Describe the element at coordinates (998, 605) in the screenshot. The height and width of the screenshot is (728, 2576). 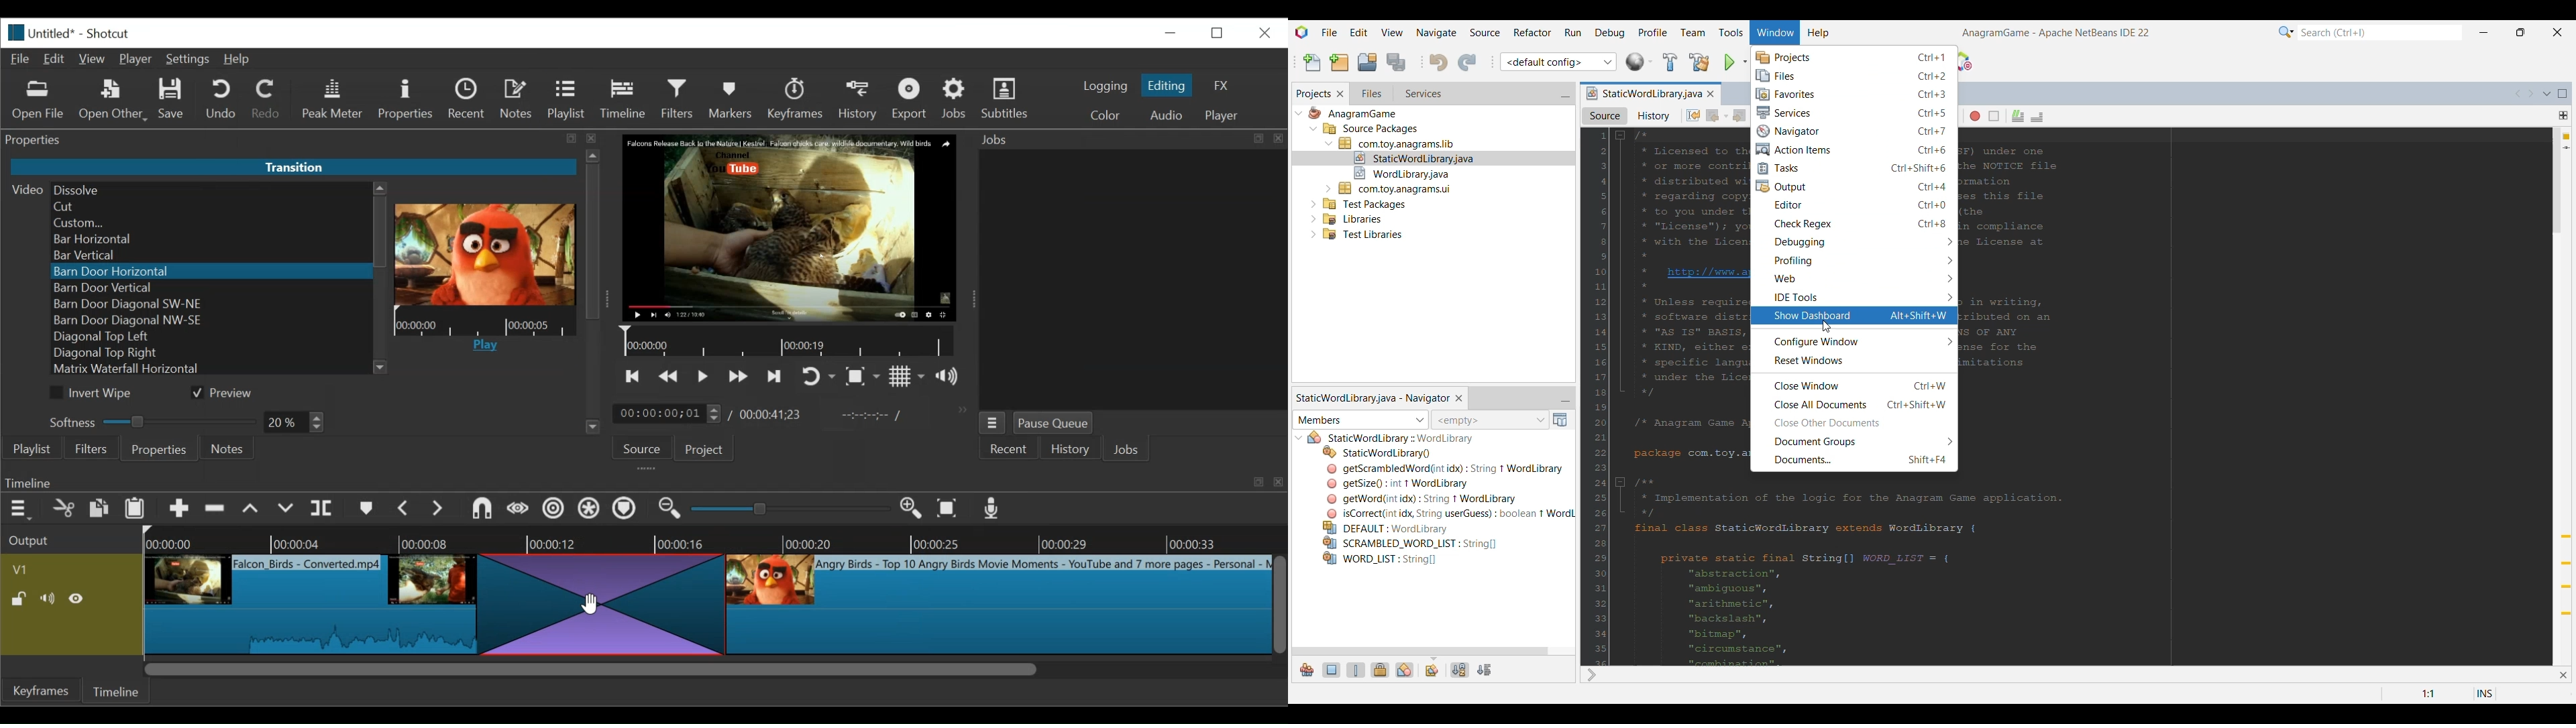
I see `Clip` at that location.